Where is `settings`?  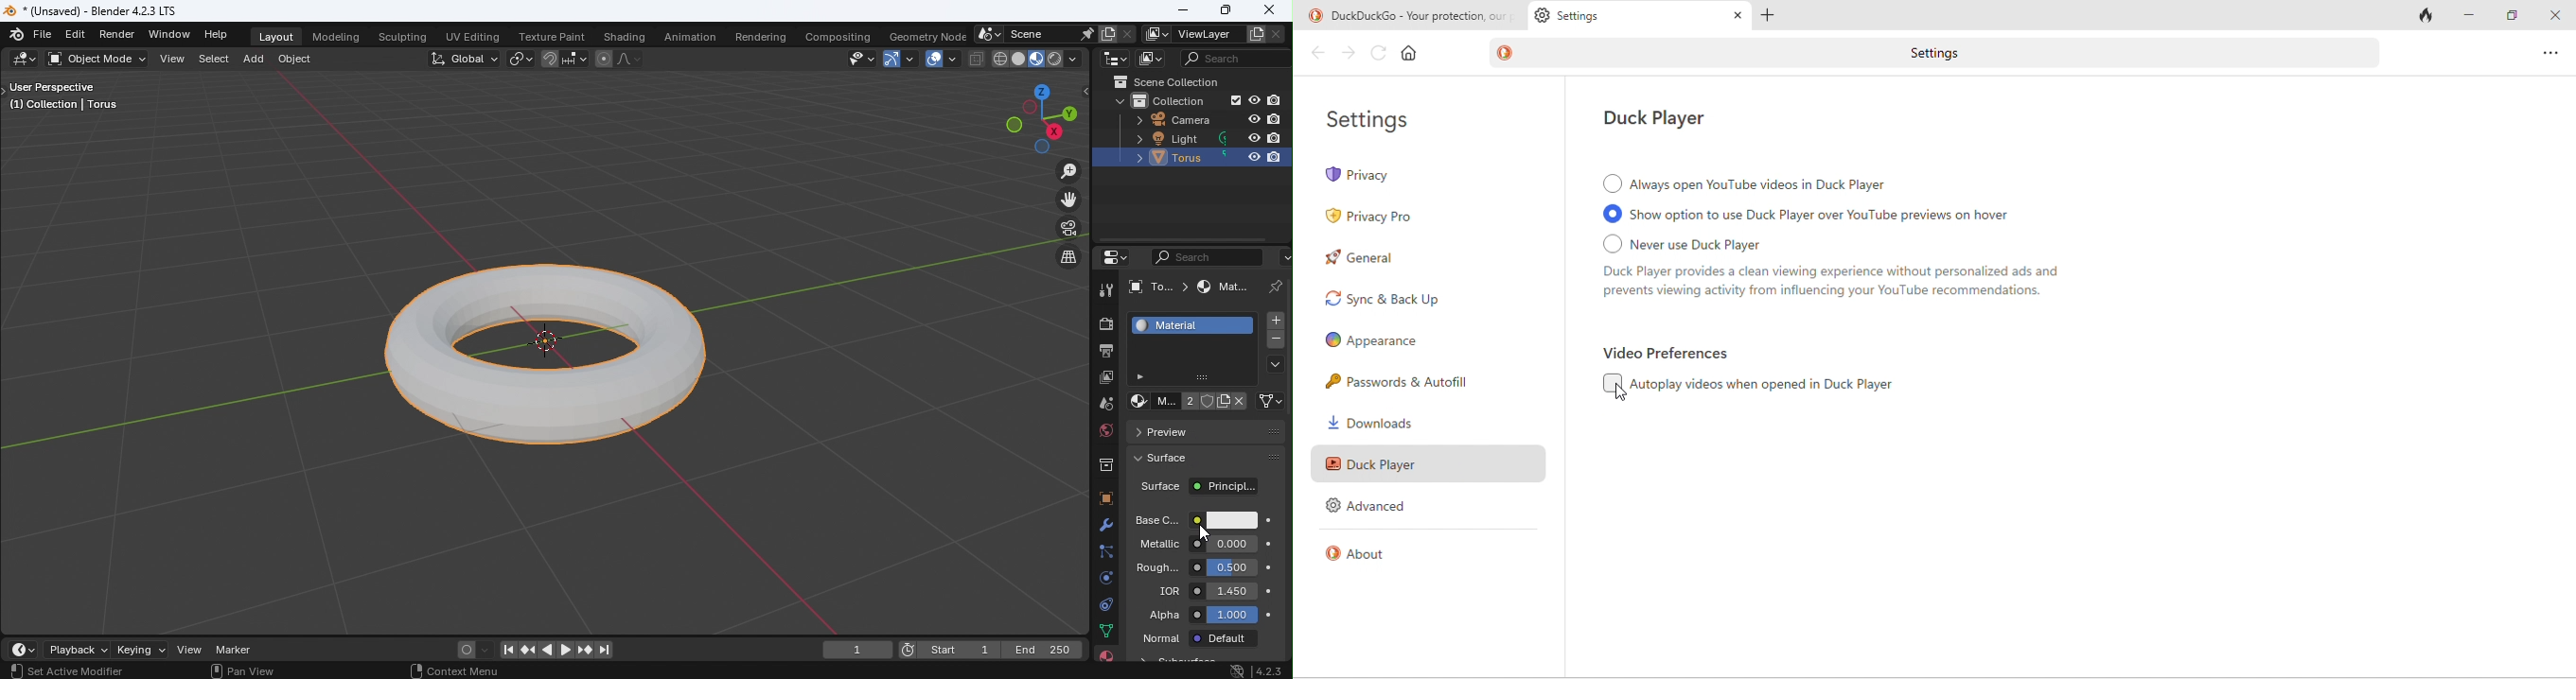 settings is located at coordinates (1381, 119).